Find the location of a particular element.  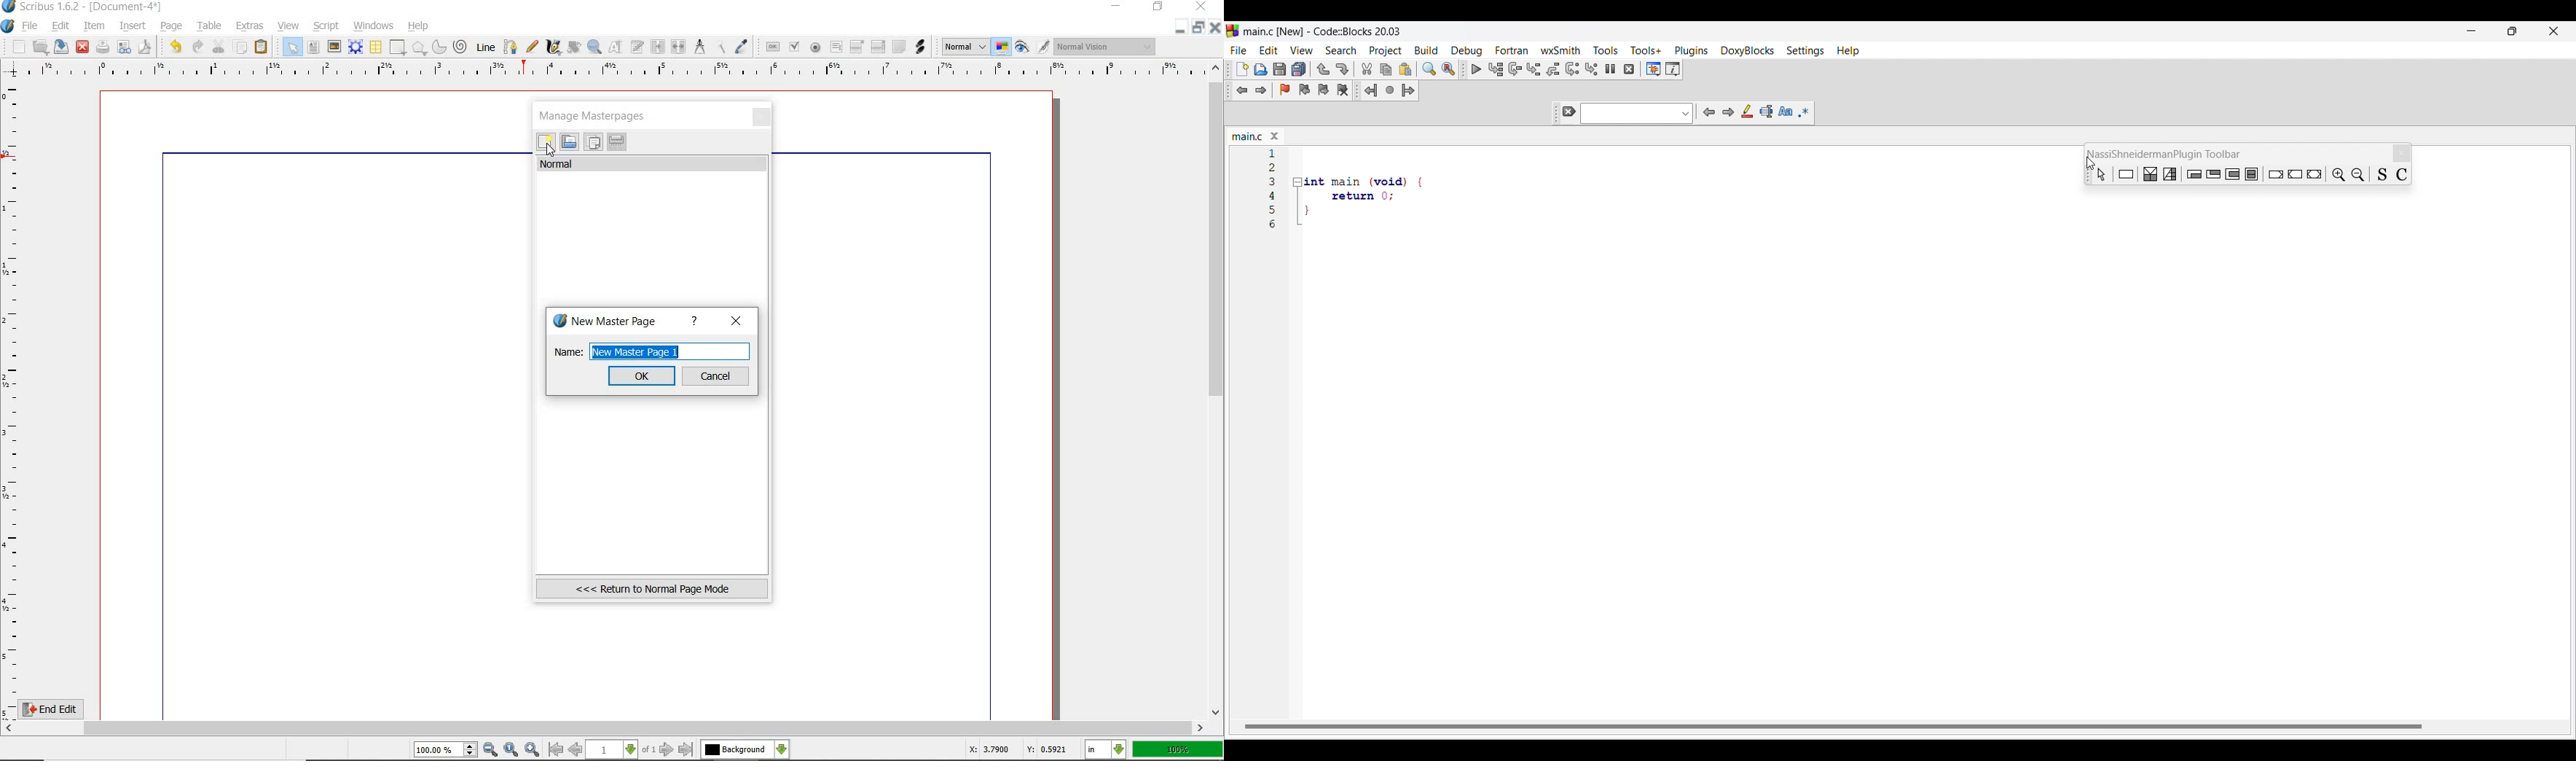

Jump forward is located at coordinates (1408, 90).